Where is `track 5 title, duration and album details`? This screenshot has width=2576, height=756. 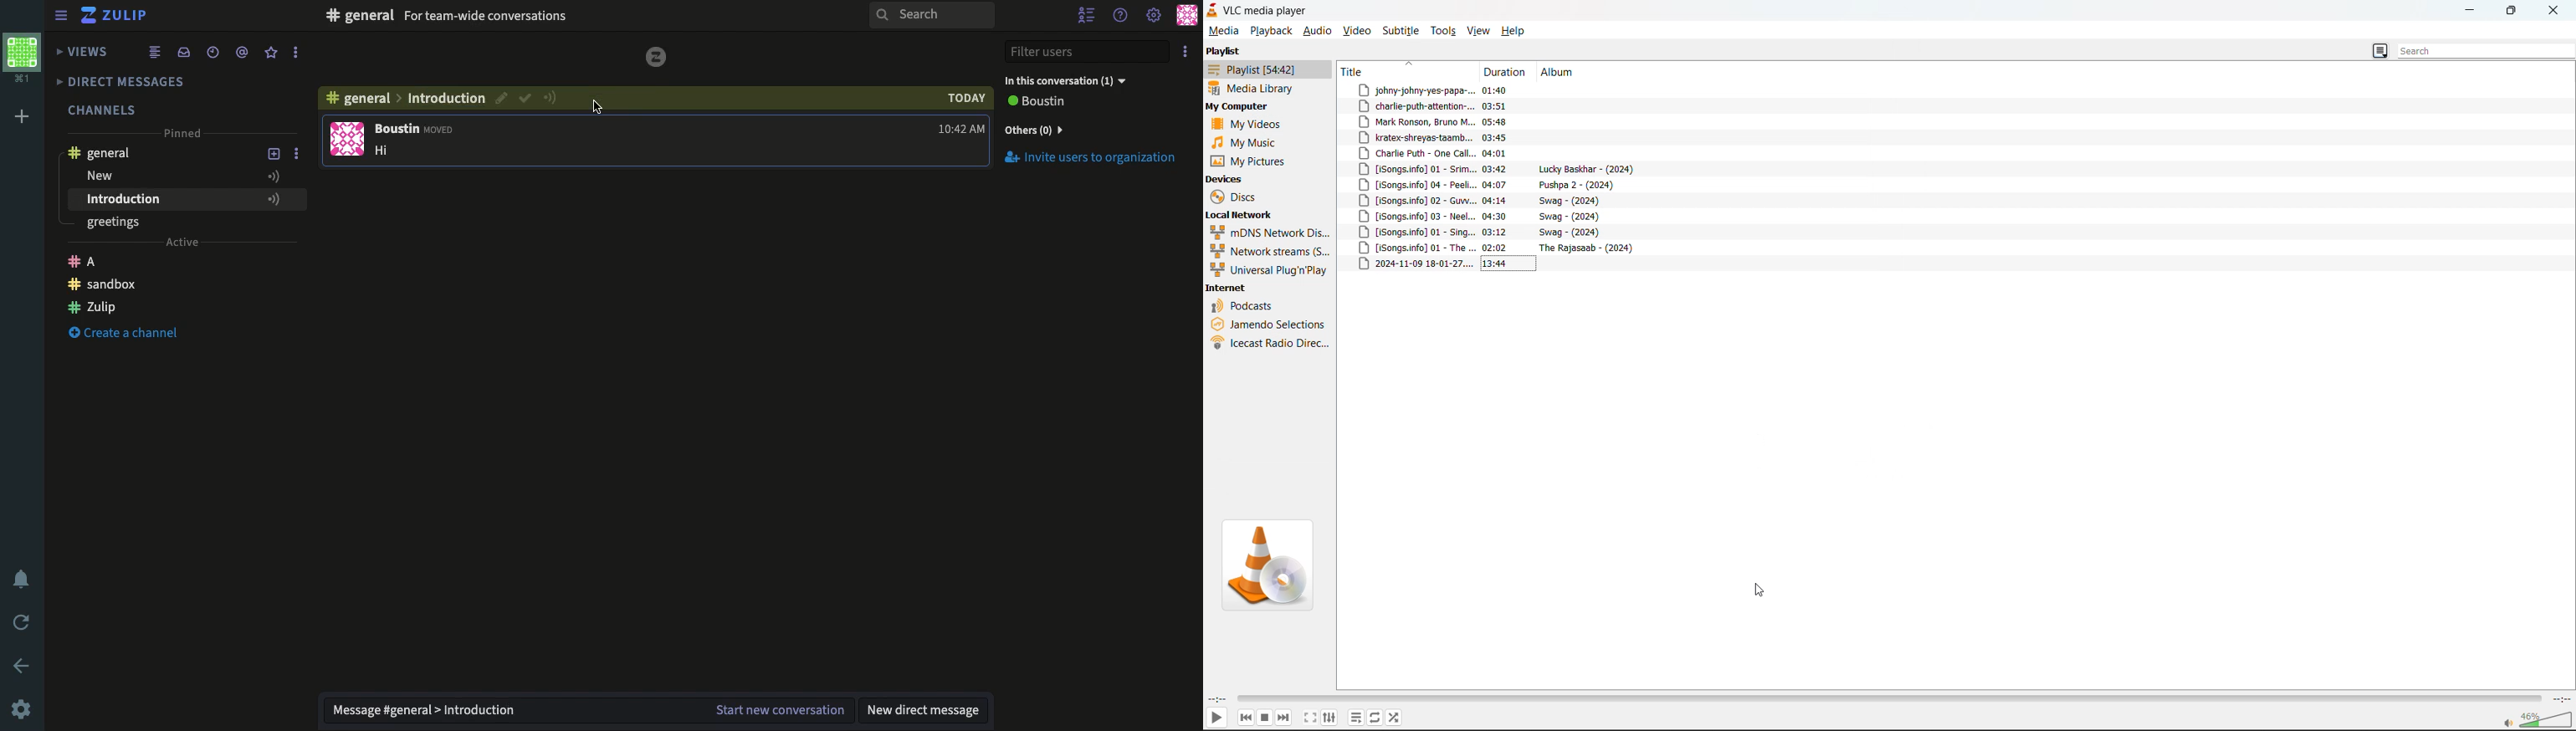
track 5 title, duration and album details is located at coordinates (1466, 154).